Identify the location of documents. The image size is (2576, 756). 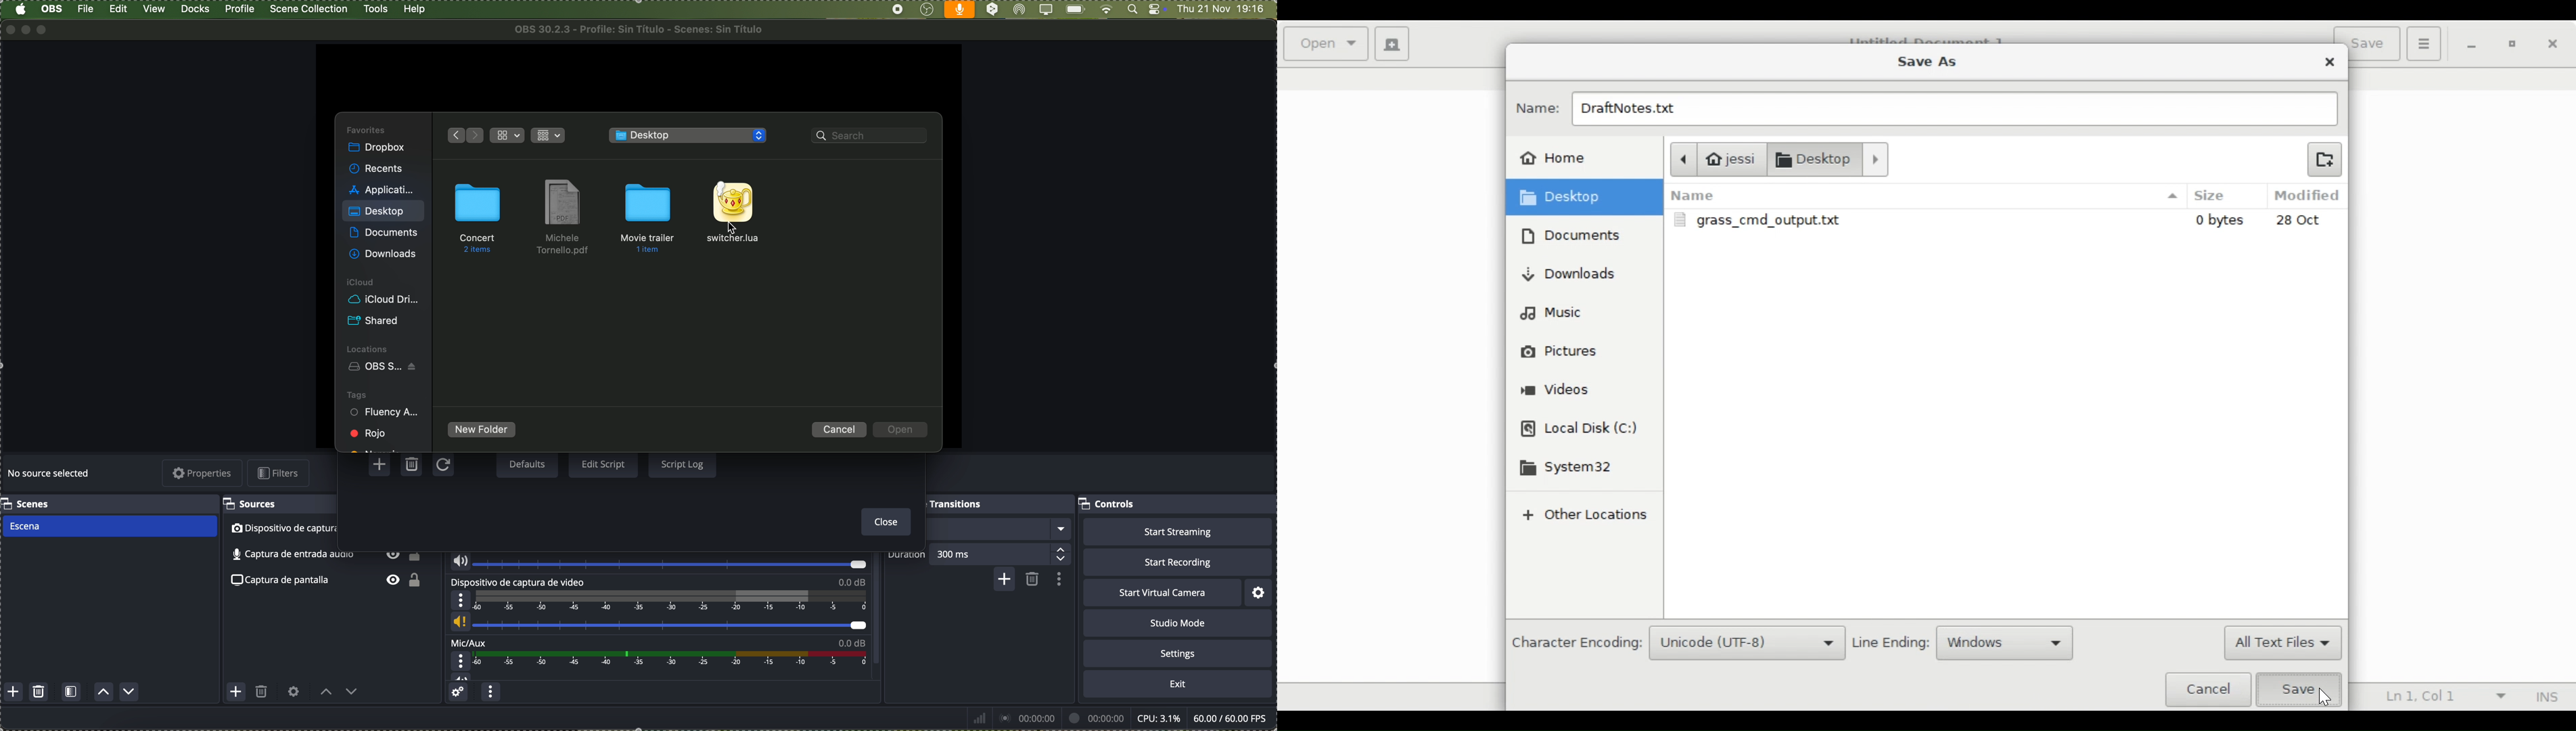
(383, 234).